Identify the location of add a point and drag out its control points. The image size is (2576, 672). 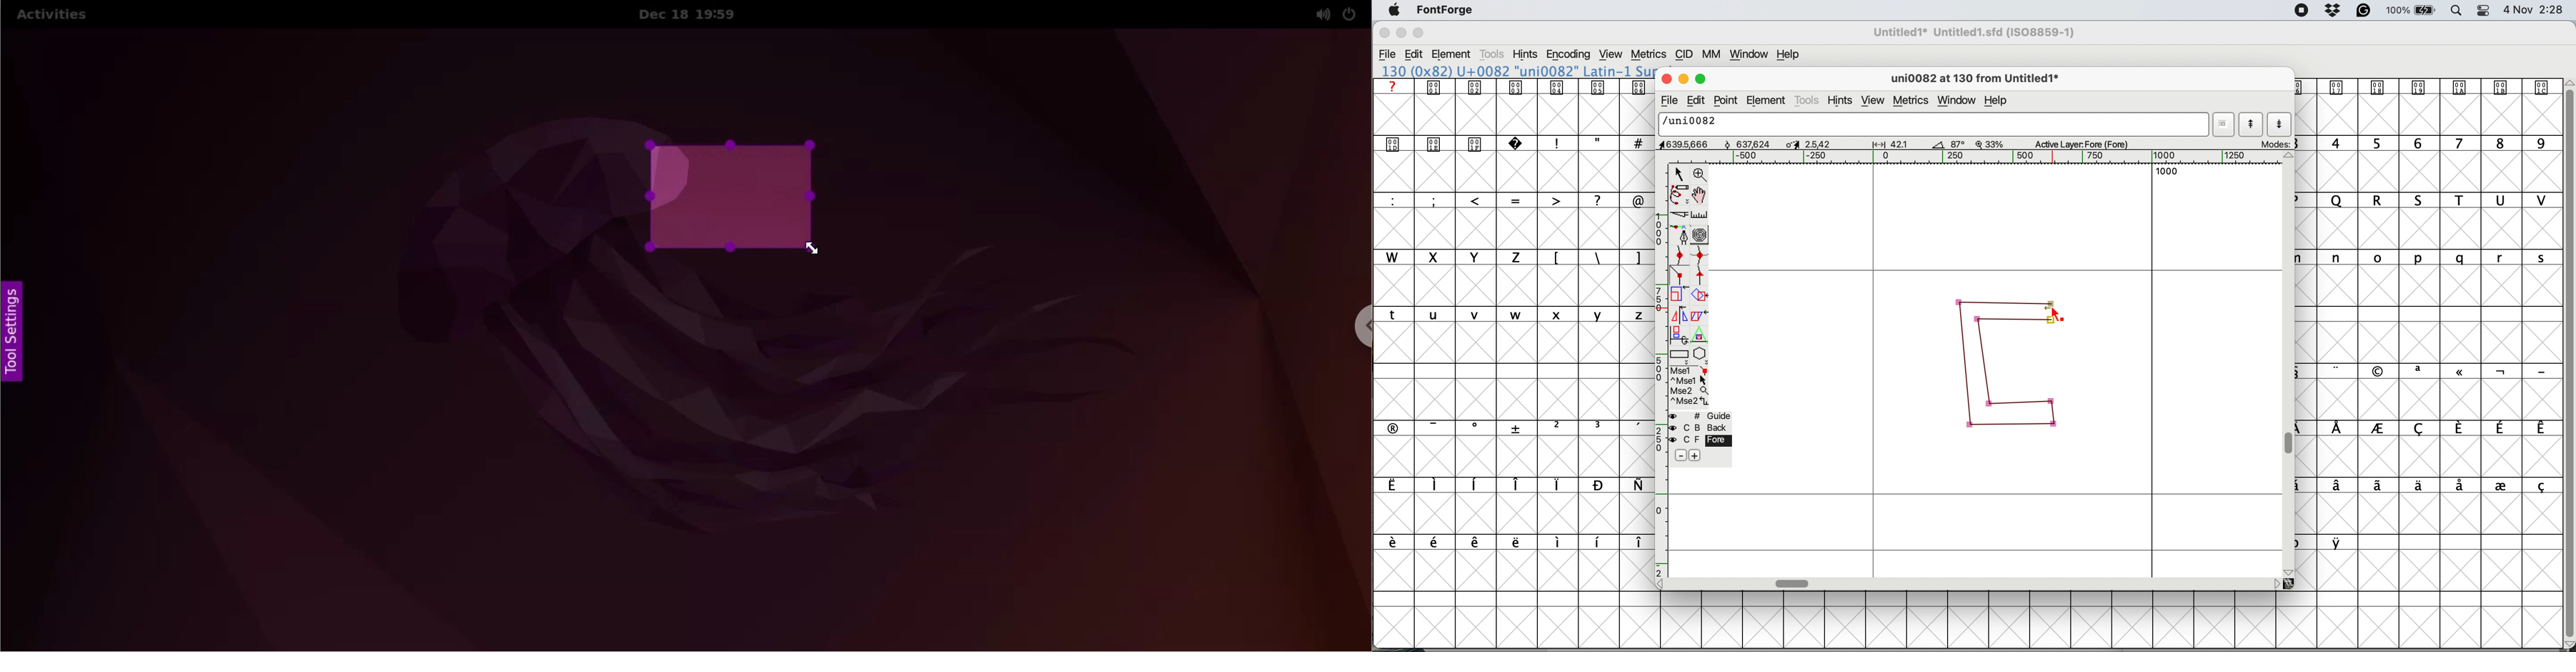
(1681, 234).